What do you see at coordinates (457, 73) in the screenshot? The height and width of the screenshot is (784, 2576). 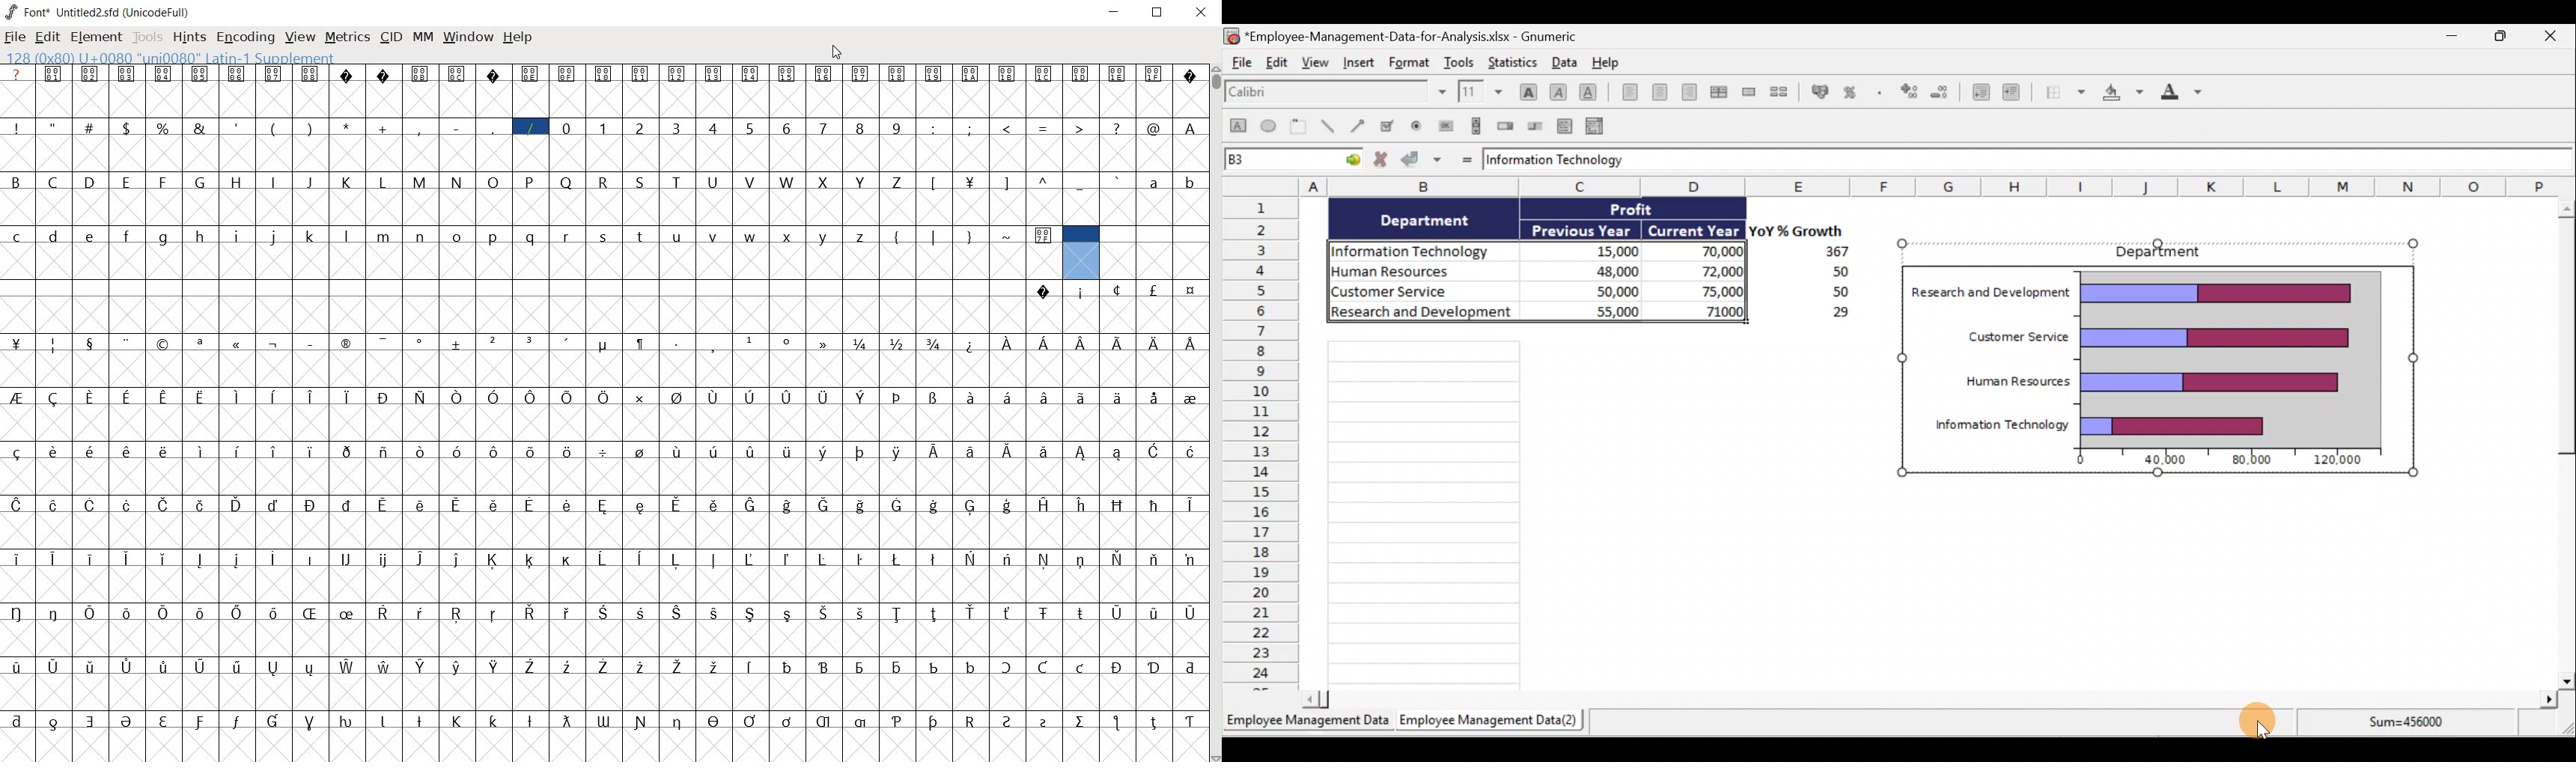 I see `Symbol` at bounding box center [457, 73].